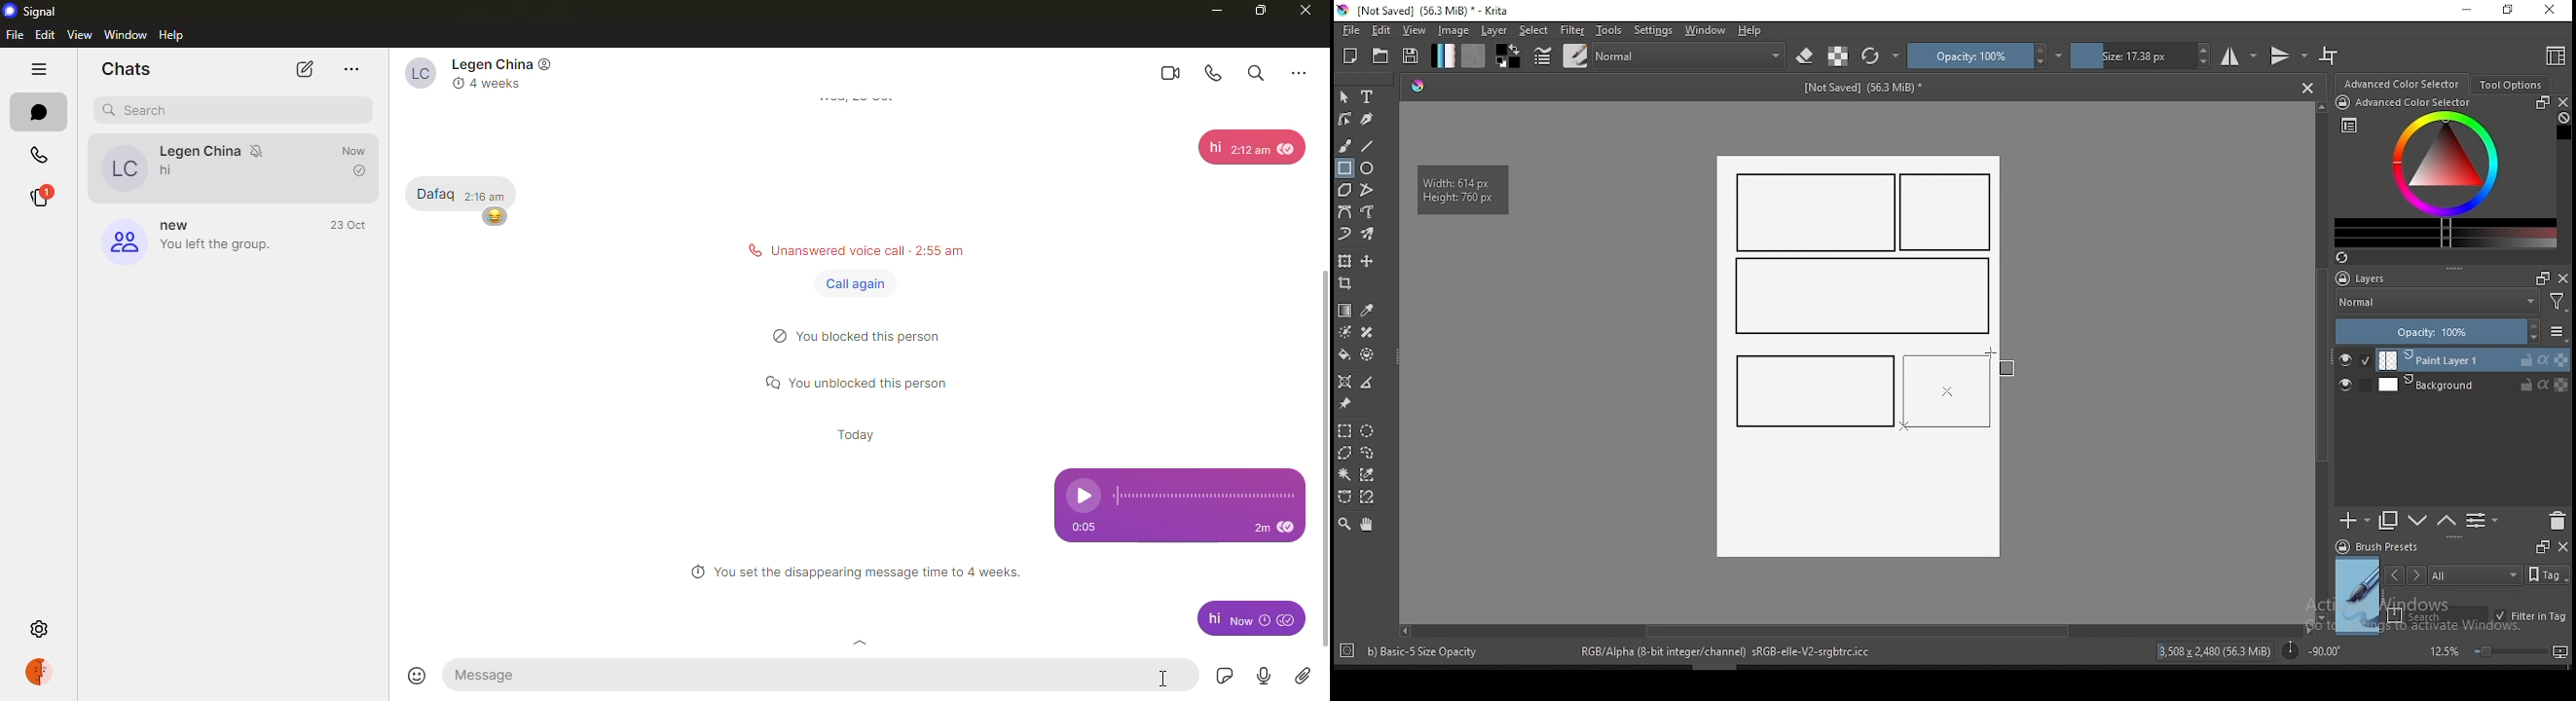  Describe the element at coordinates (1168, 72) in the screenshot. I see `video call` at that location.